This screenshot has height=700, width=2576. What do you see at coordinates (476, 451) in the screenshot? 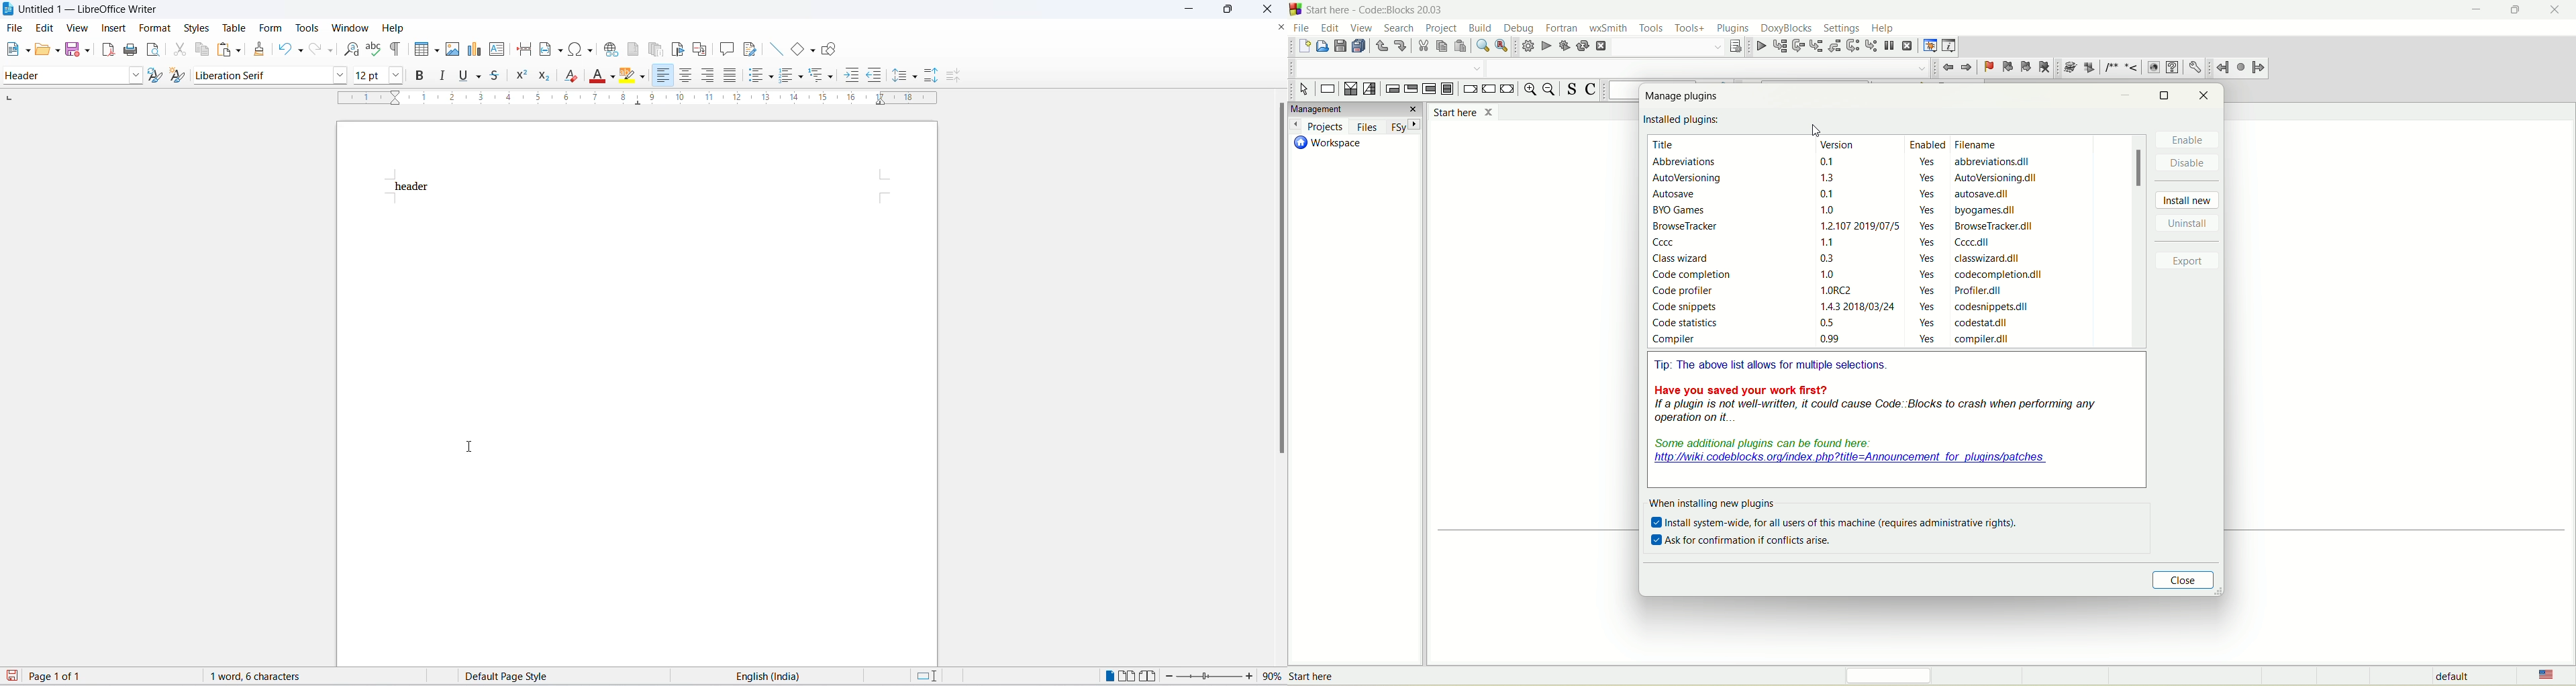
I see `cursor` at bounding box center [476, 451].